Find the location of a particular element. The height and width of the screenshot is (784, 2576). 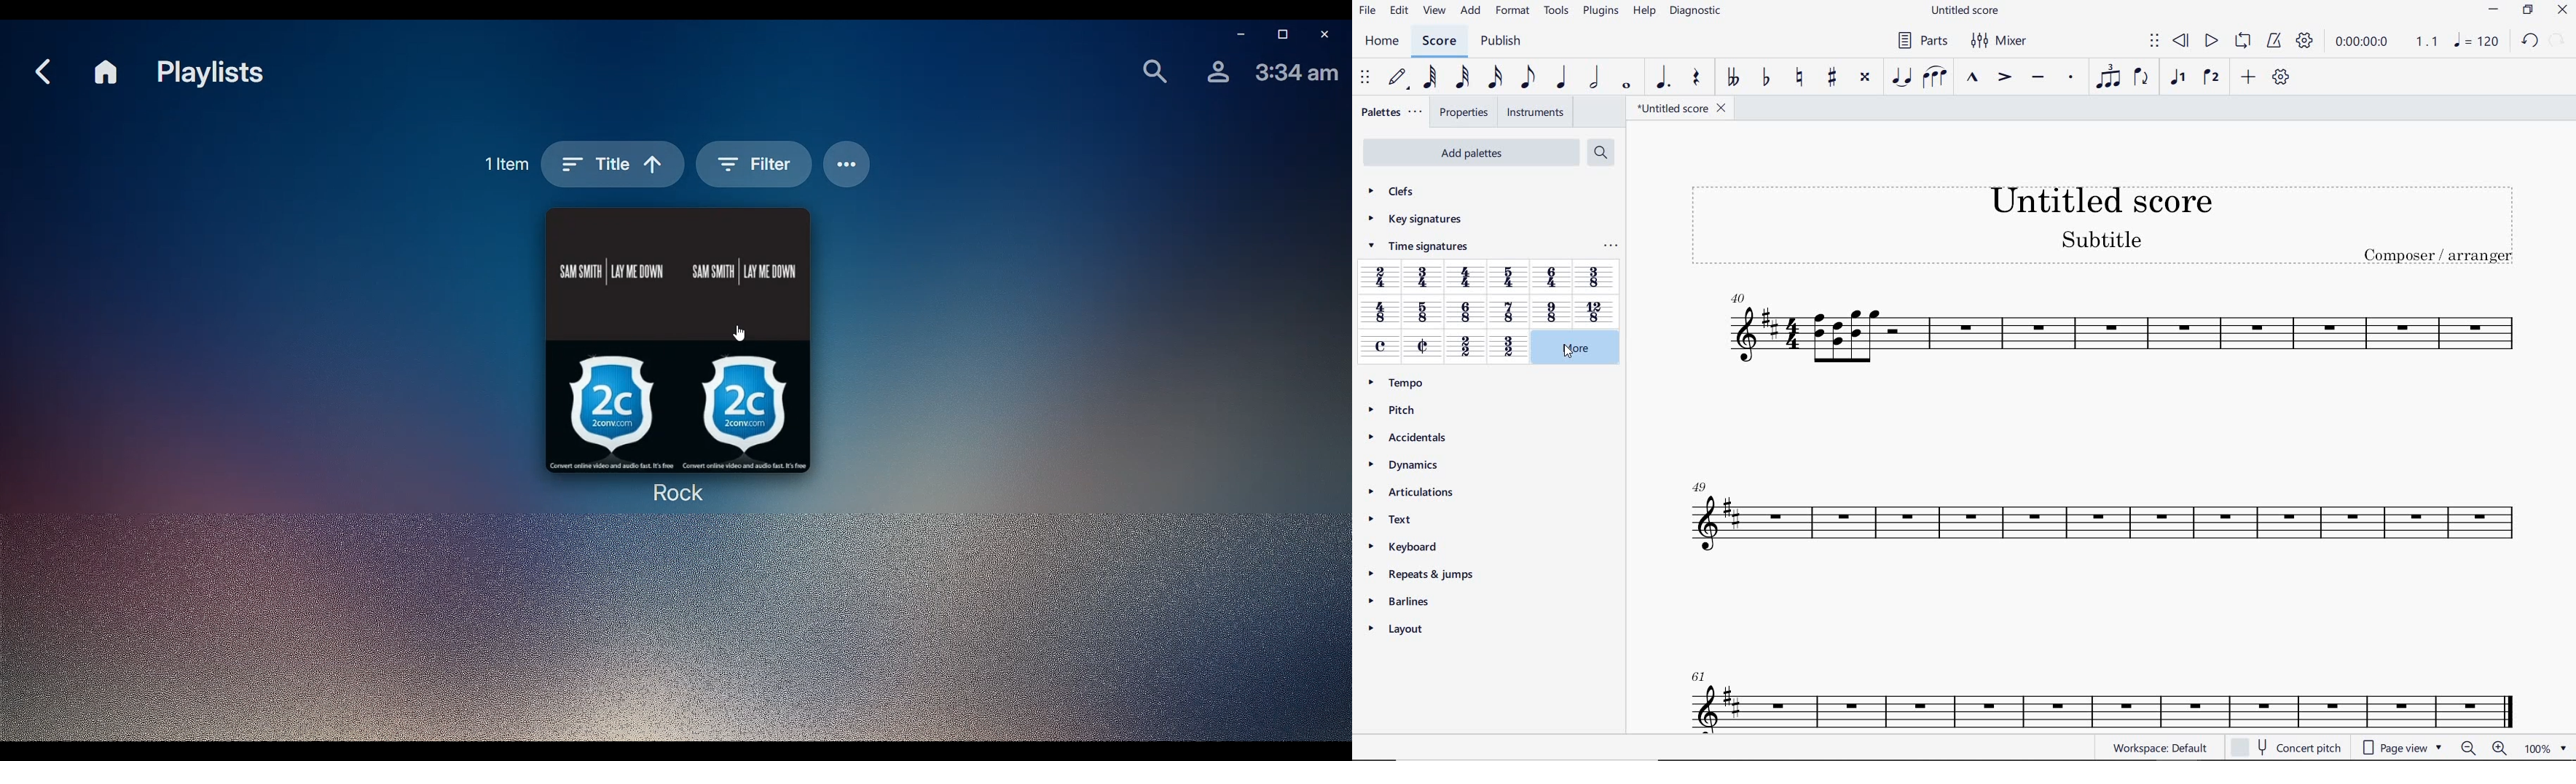

METRONOME is located at coordinates (2274, 42).